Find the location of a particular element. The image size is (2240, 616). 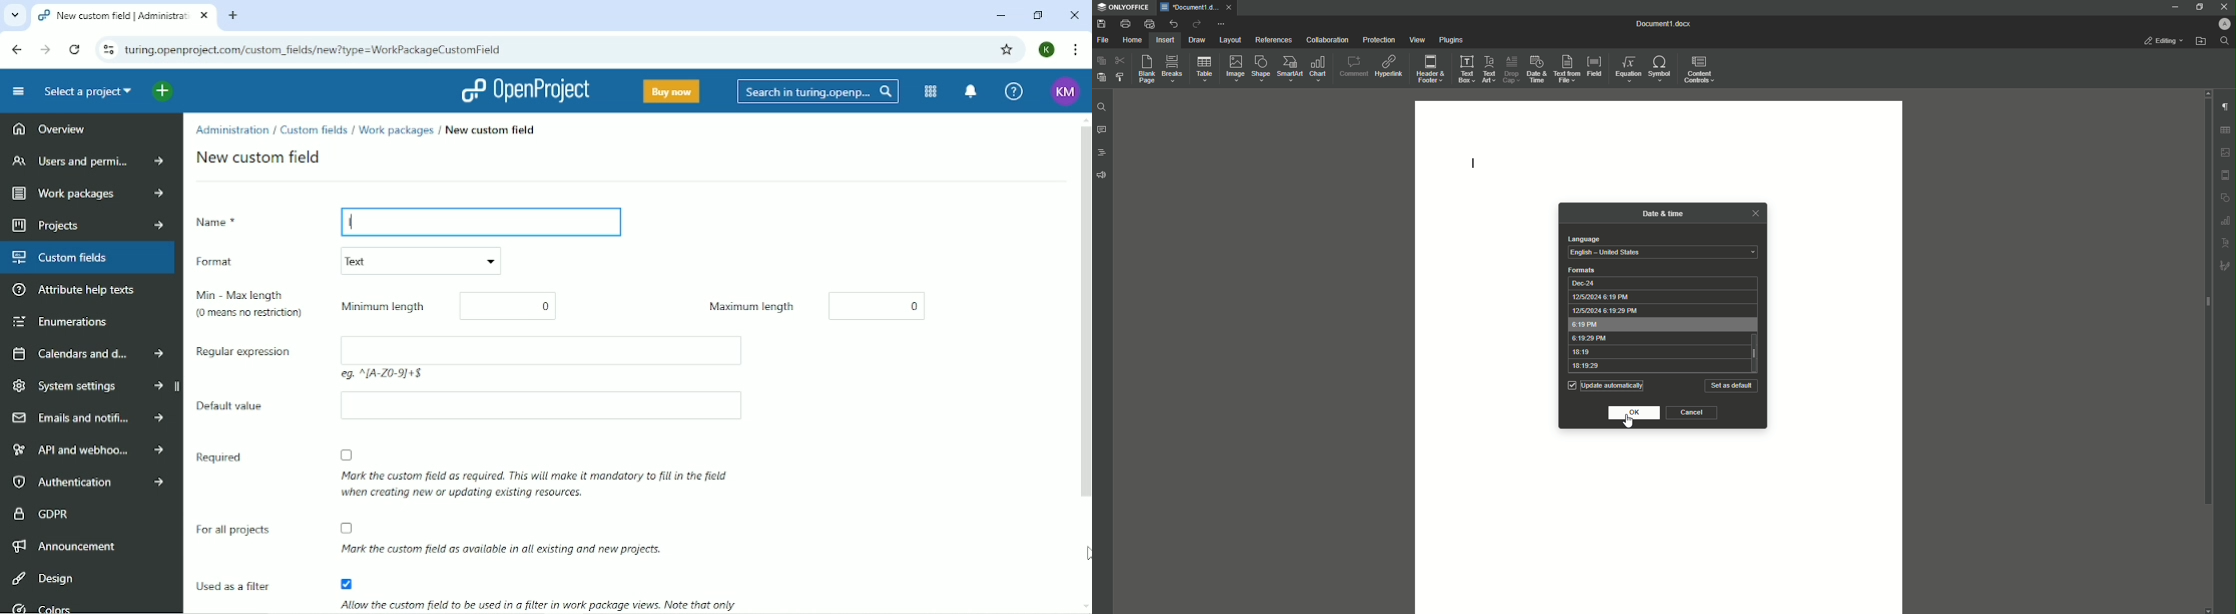

language is located at coordinates (1583, 239).